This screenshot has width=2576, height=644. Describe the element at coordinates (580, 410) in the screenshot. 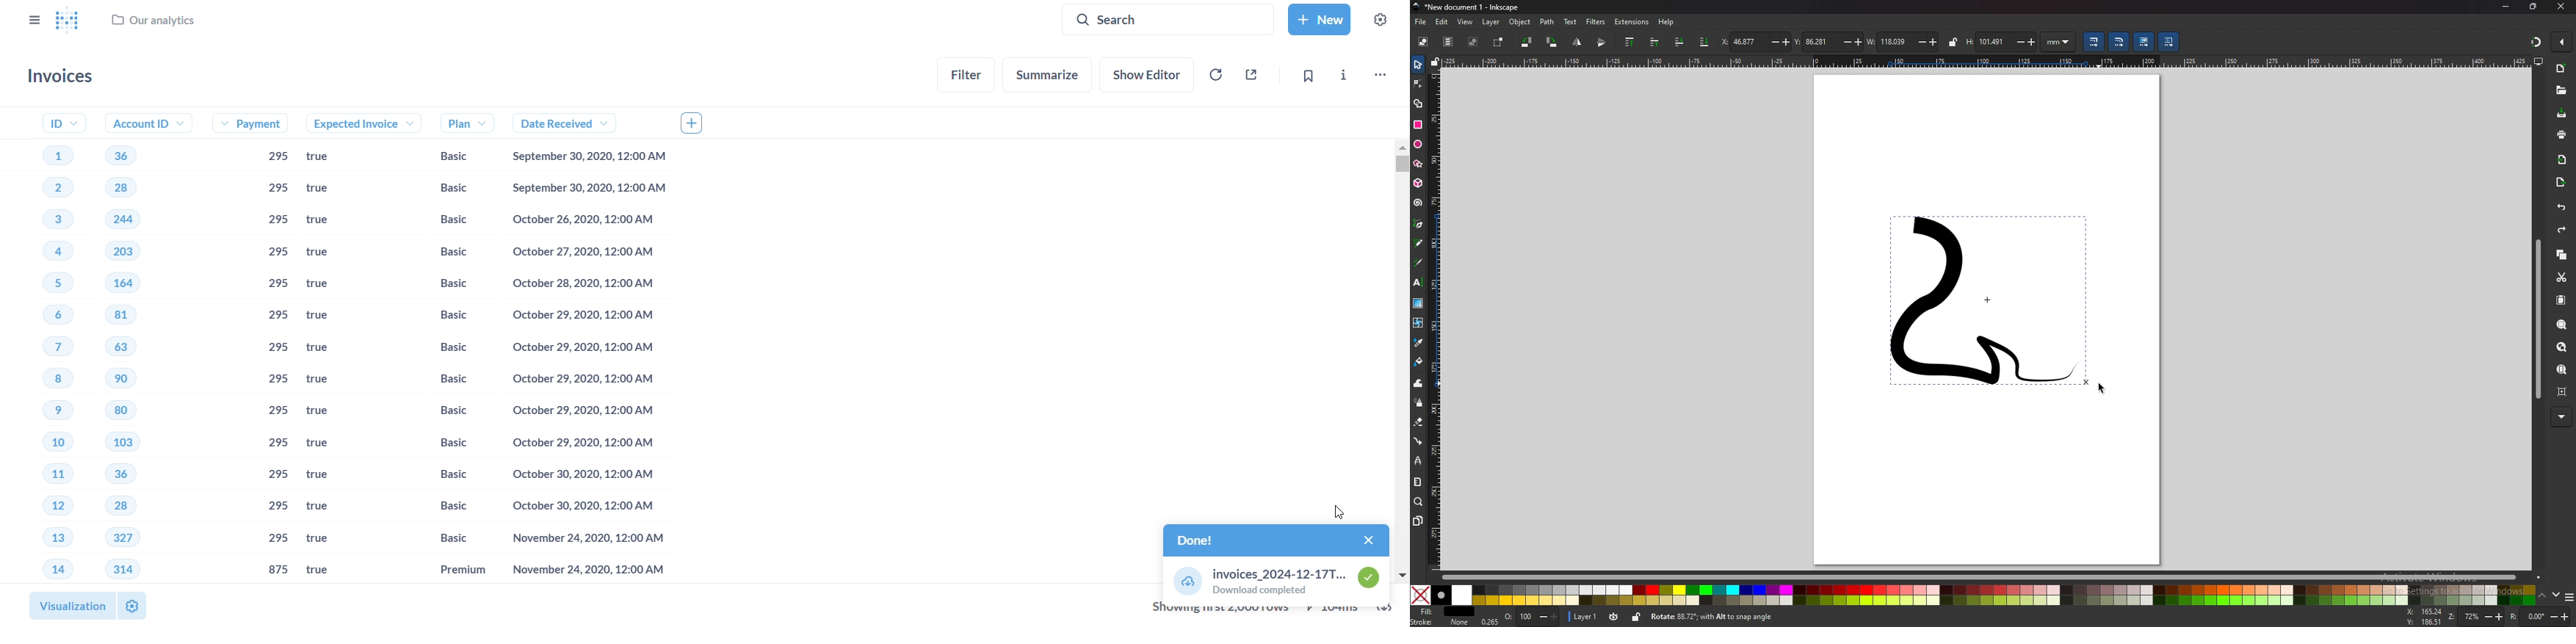

I see `October 29, 2020, 12:00 AM` at that location.